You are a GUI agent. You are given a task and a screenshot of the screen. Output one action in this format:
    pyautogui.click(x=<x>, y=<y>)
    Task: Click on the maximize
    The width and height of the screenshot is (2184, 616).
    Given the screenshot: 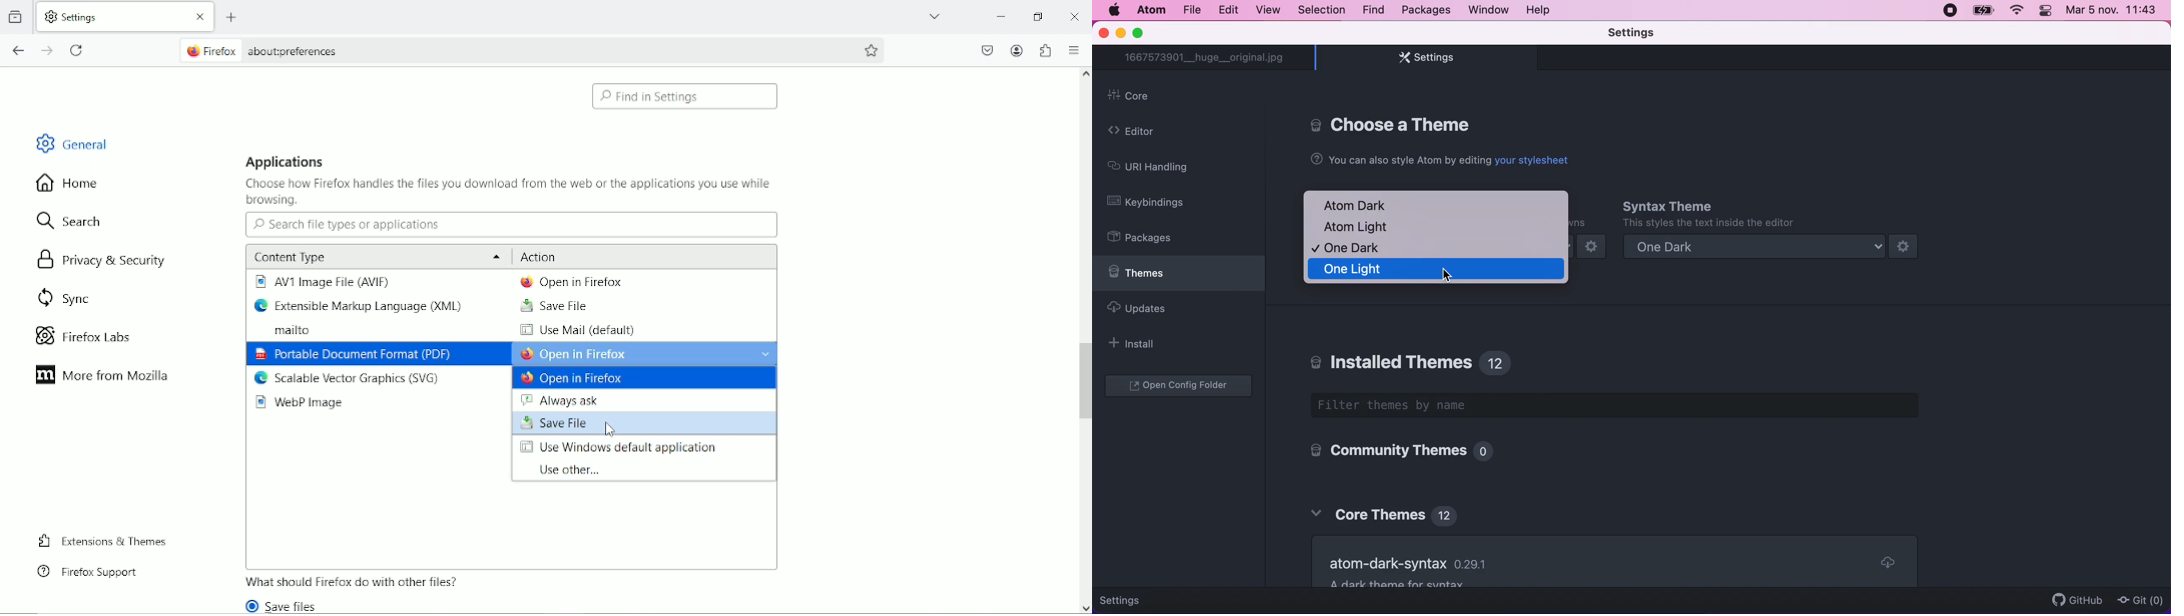 What is the action you would take?
    pyautogui.click(x=1146, y=33)
    